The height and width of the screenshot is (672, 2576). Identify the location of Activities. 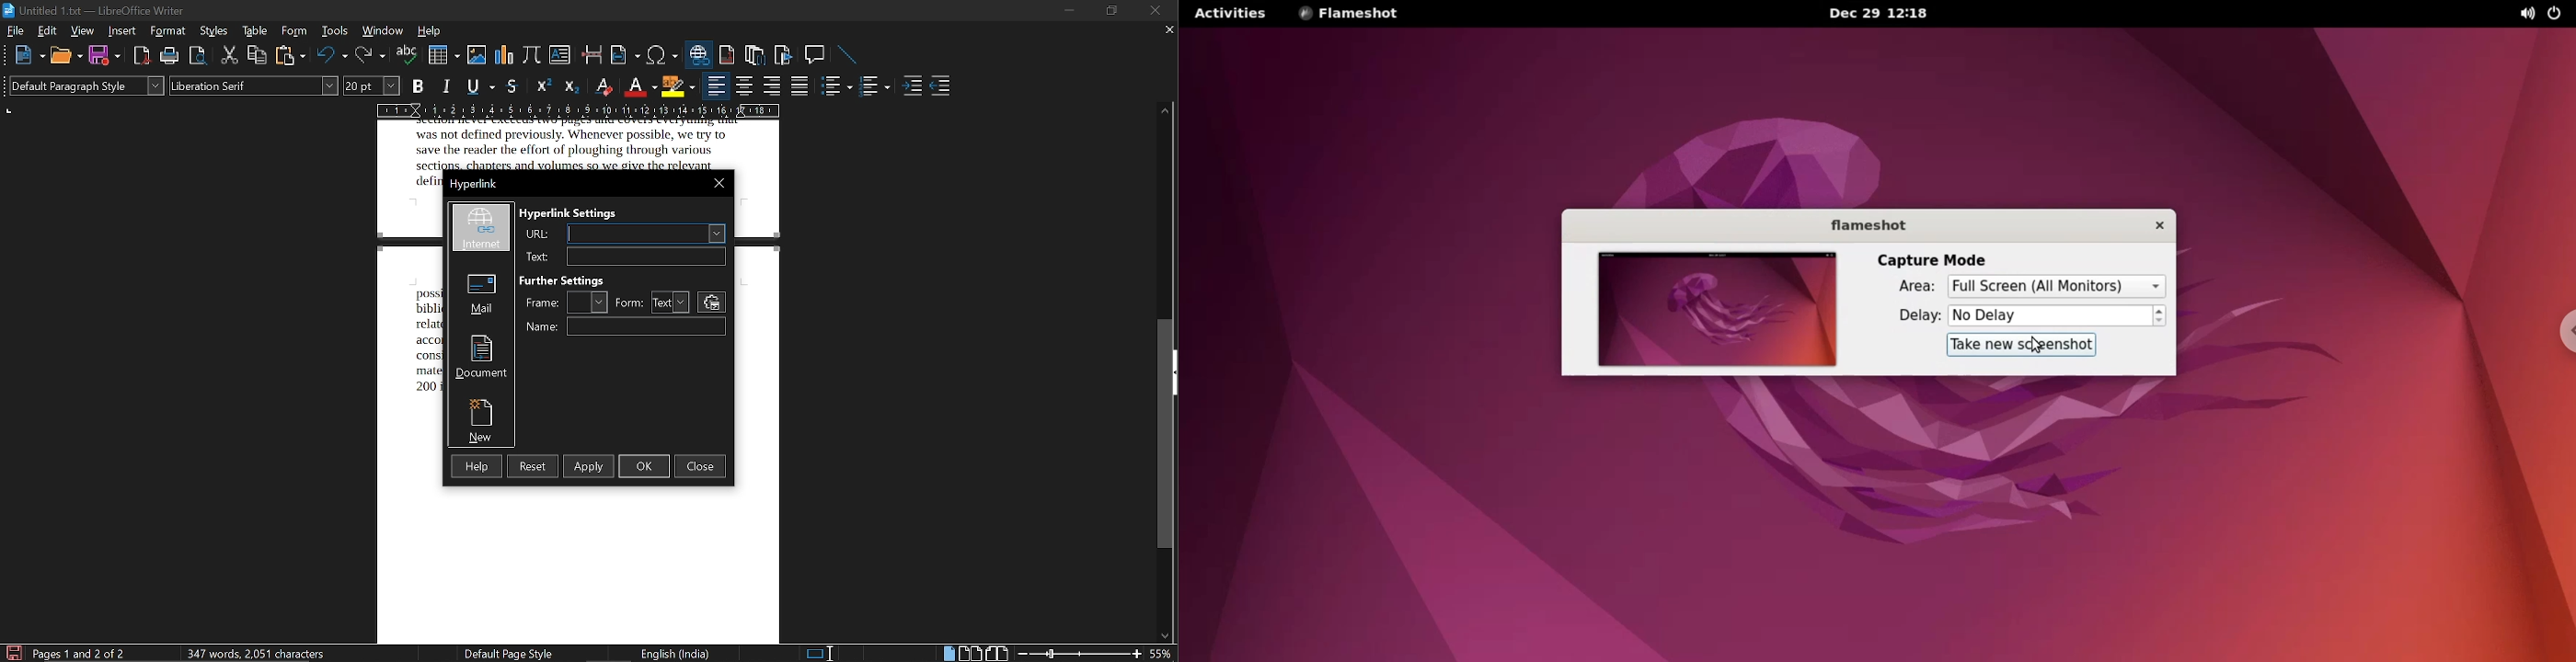
(1229, 14).